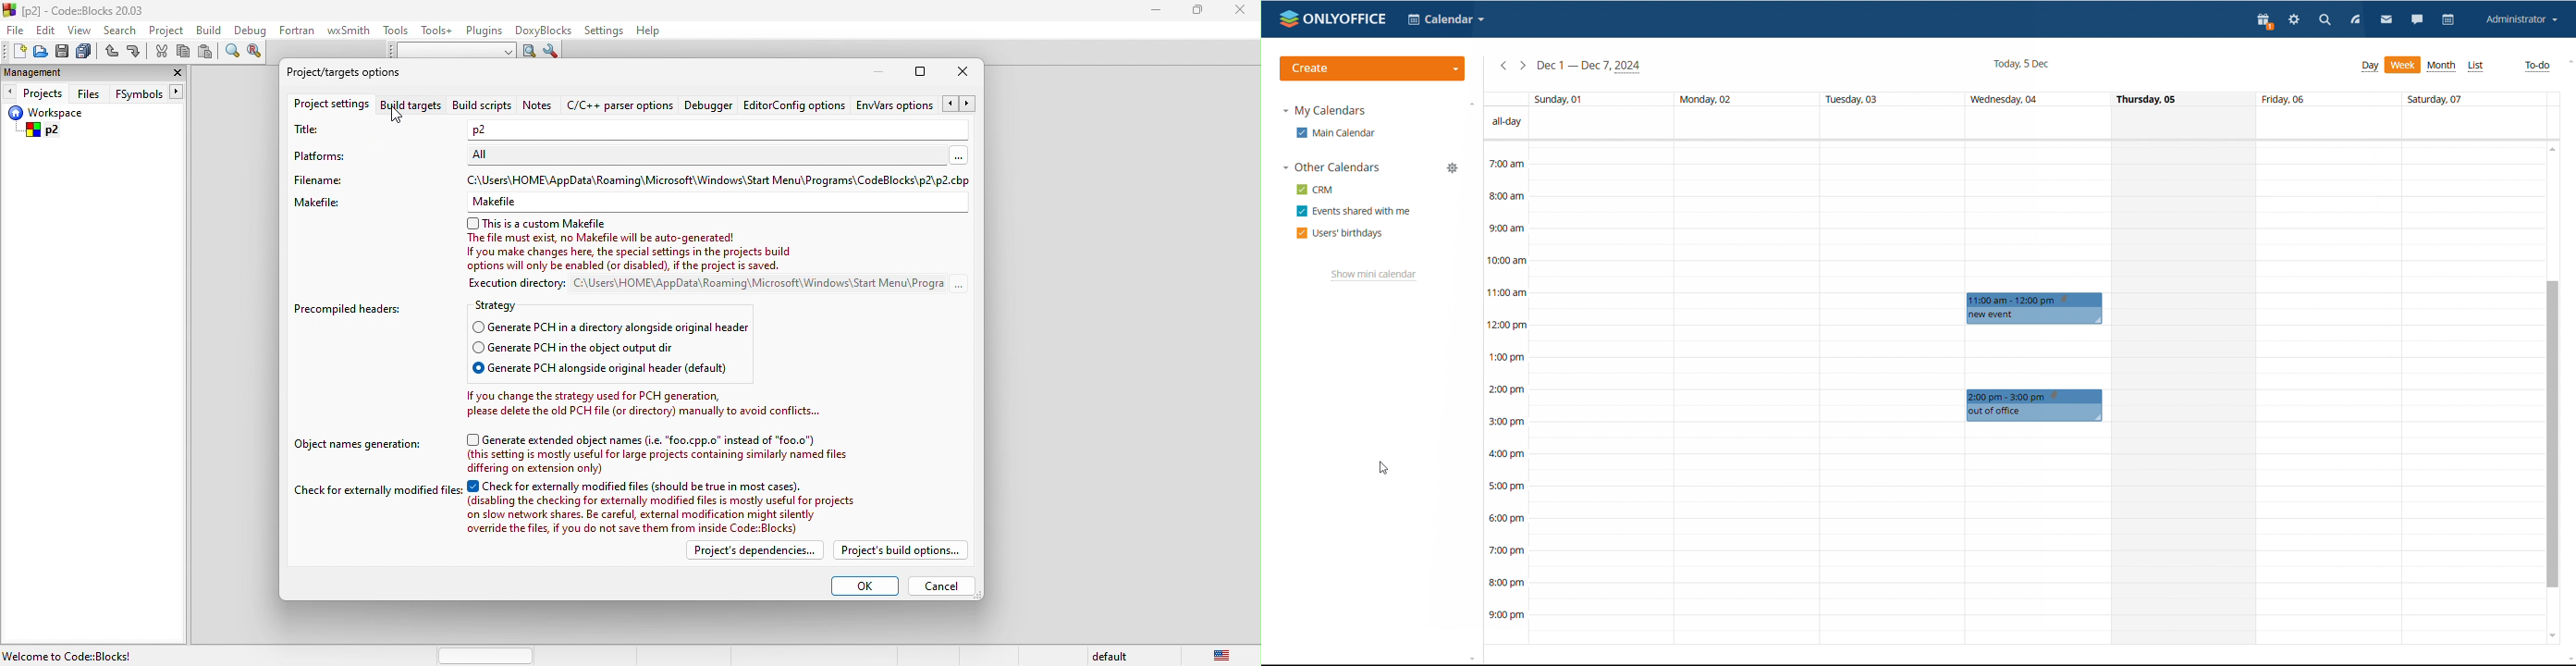 The image size is (2576, 672). I want to click on title -p2, so click(632, 130).